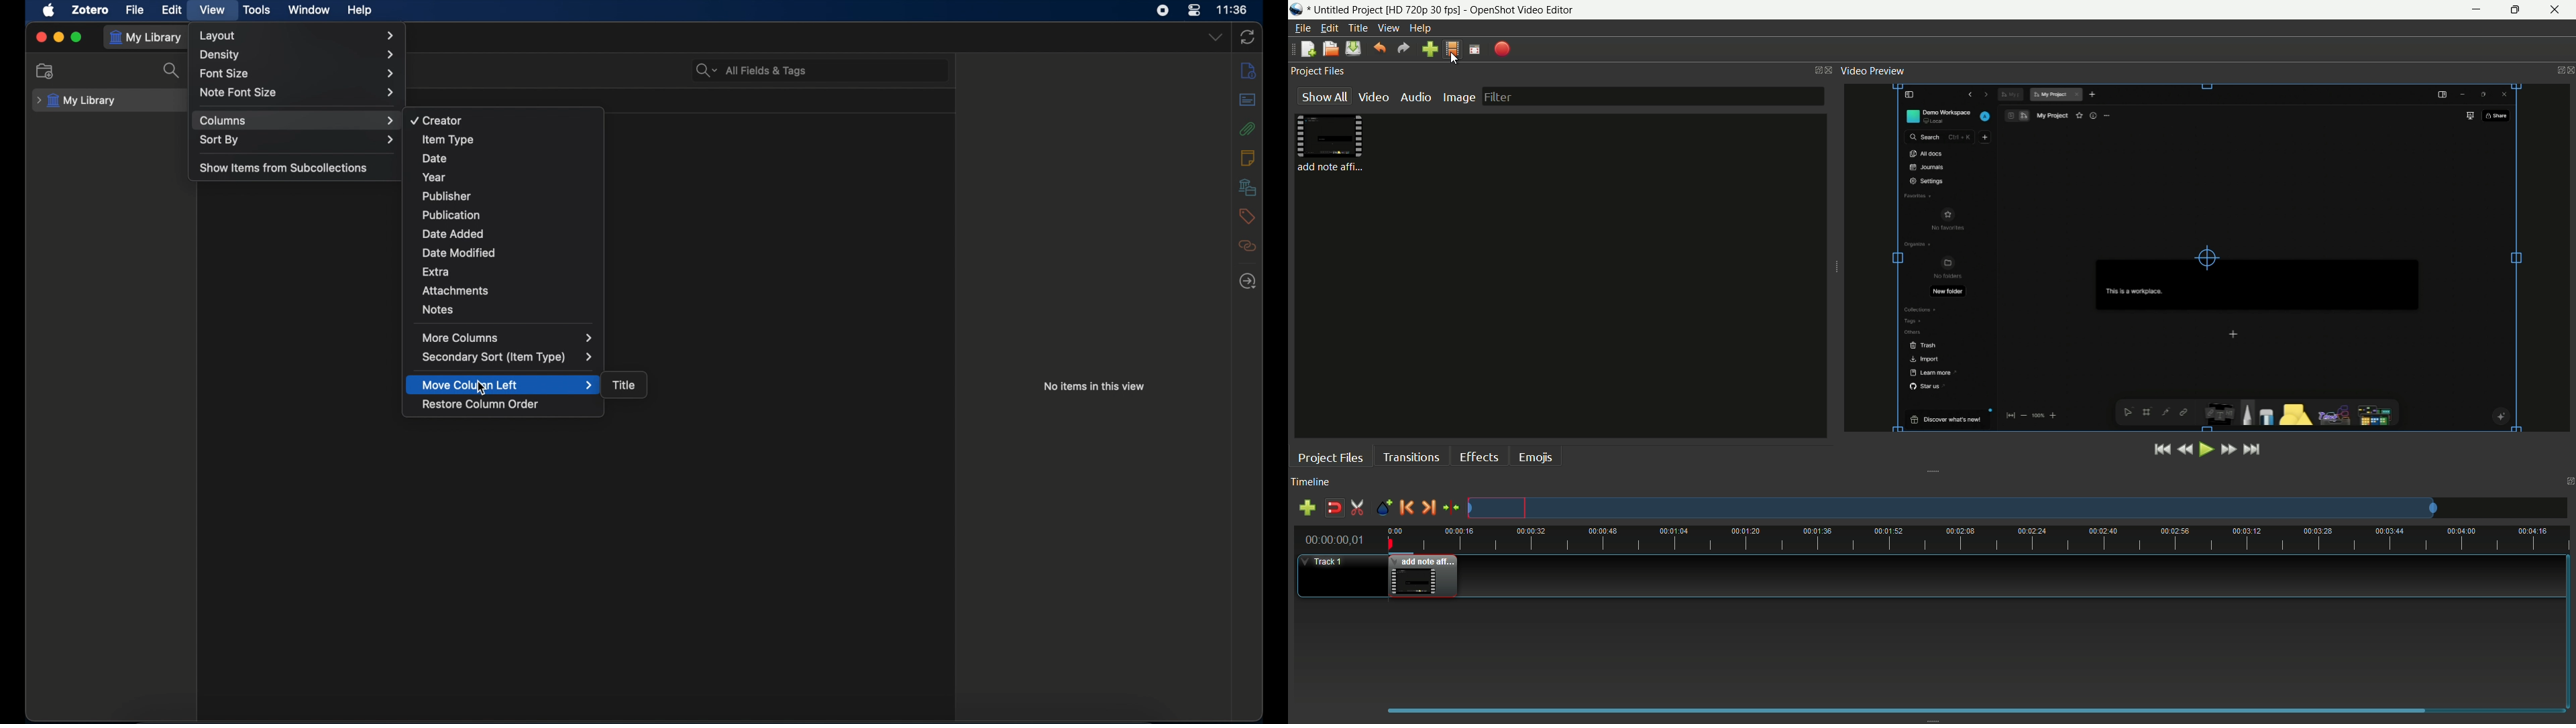 Image resolution: width=2576 pixels, height=728 pixels. What do you see at coordinates (41, 37) in the screenshot?
I see `close` at bounding box center [41, 37].